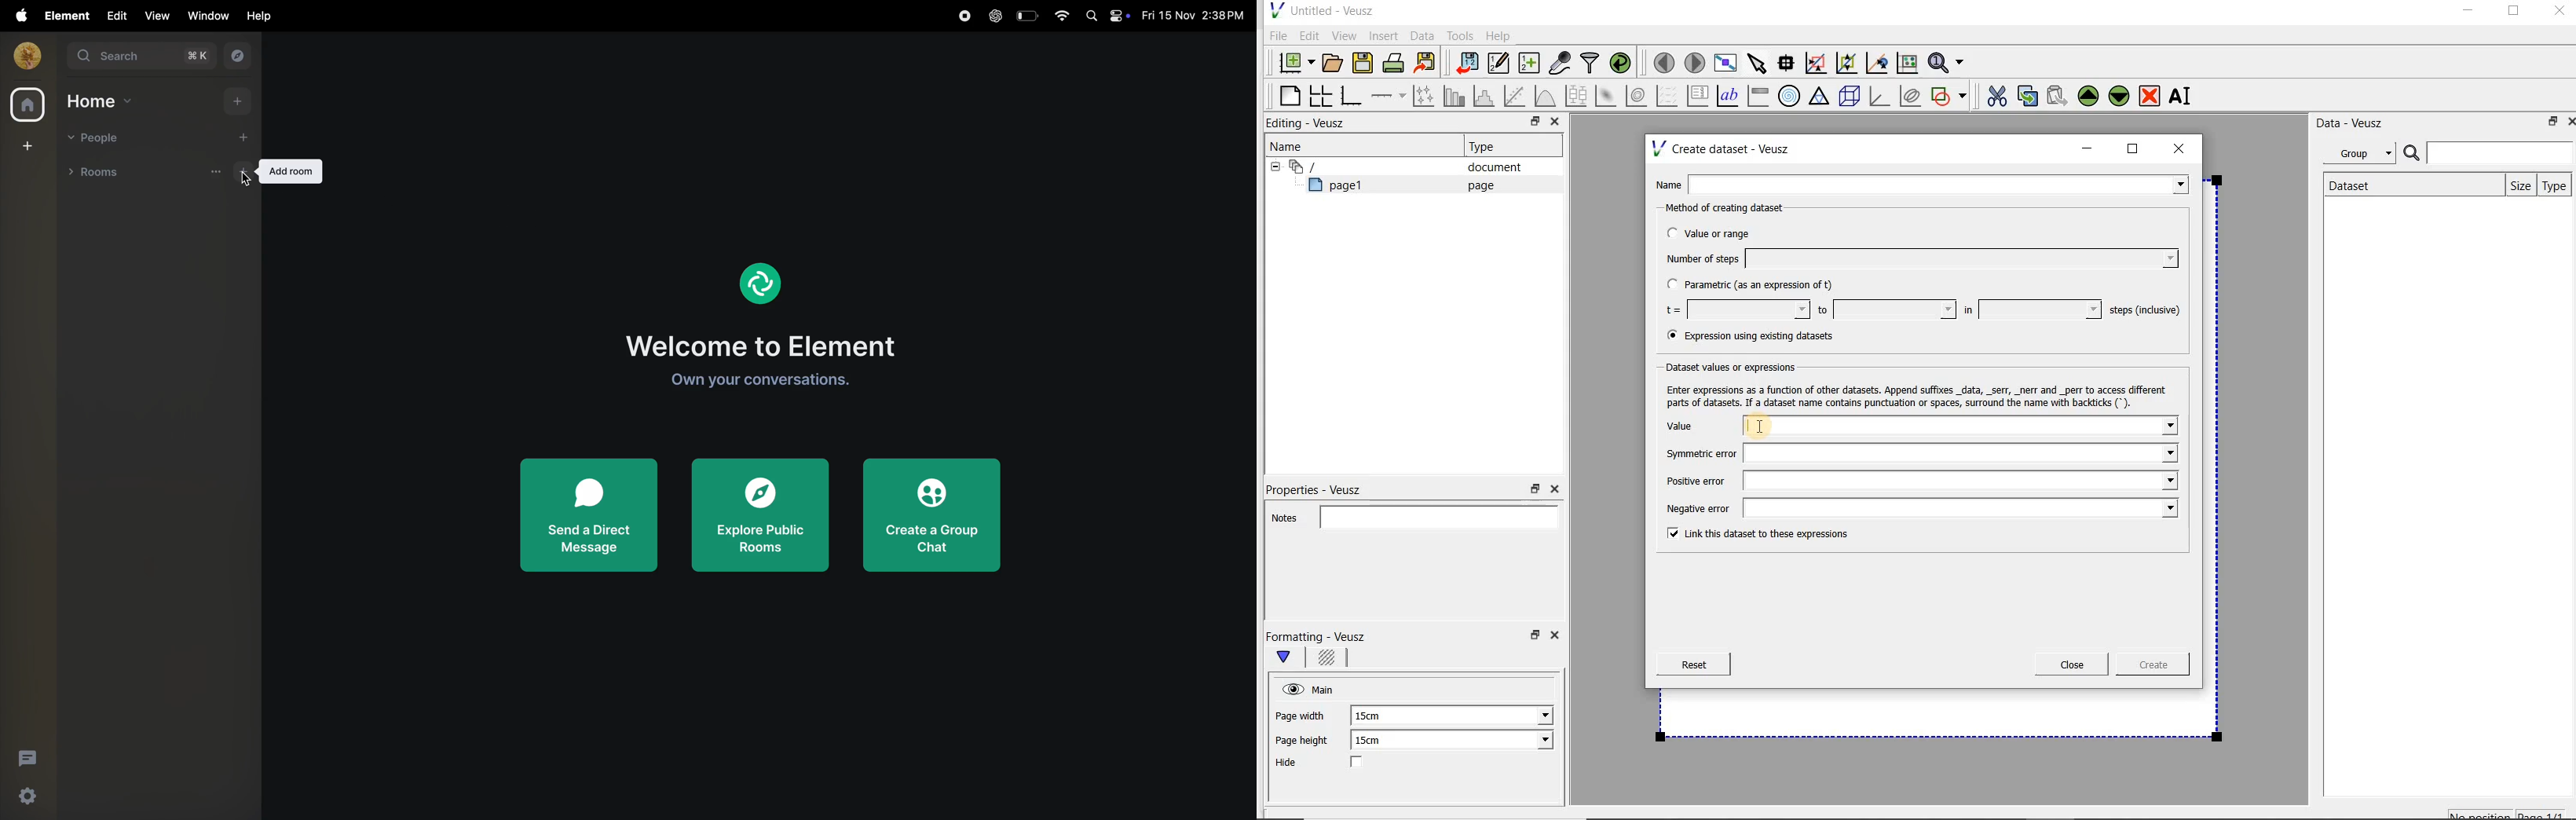 This screenshot has height=840, width=2576. Describe the element at coordinates (1916, 453) in the screenshot. I see `Symmetric error` at that location.